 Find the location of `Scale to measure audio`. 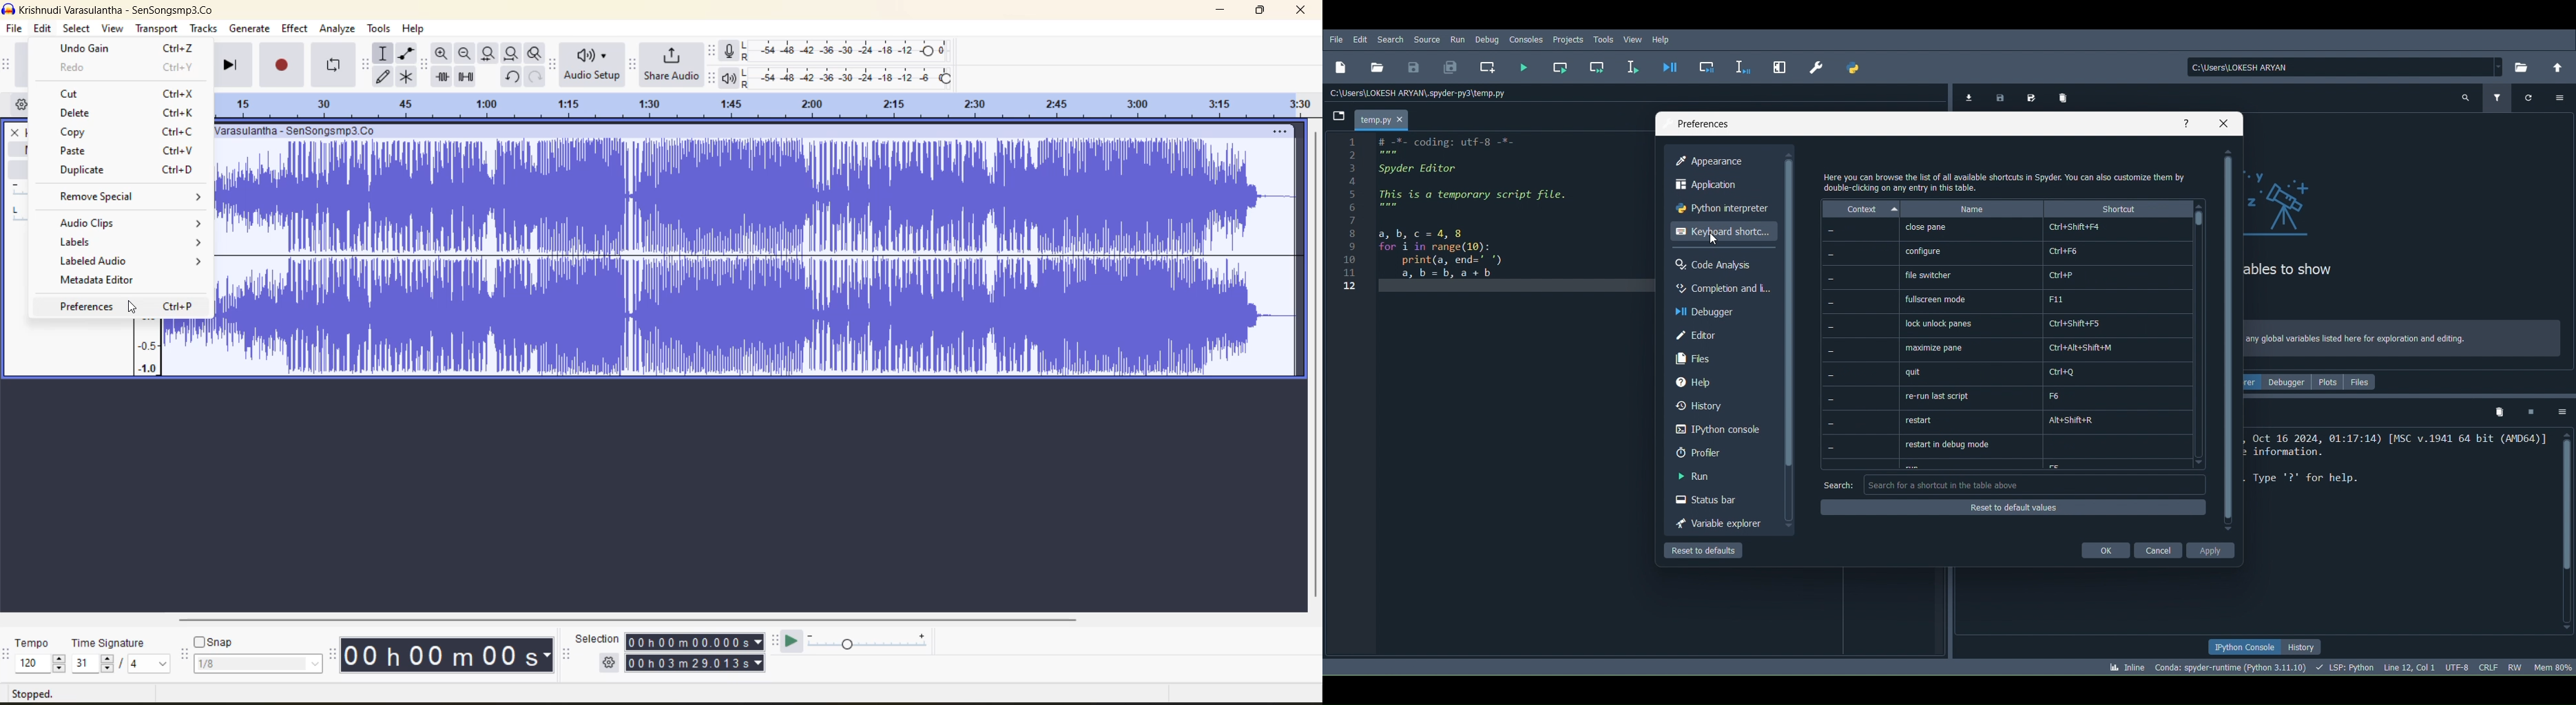

Scale to measure audio is located at coordinates (147, 347).